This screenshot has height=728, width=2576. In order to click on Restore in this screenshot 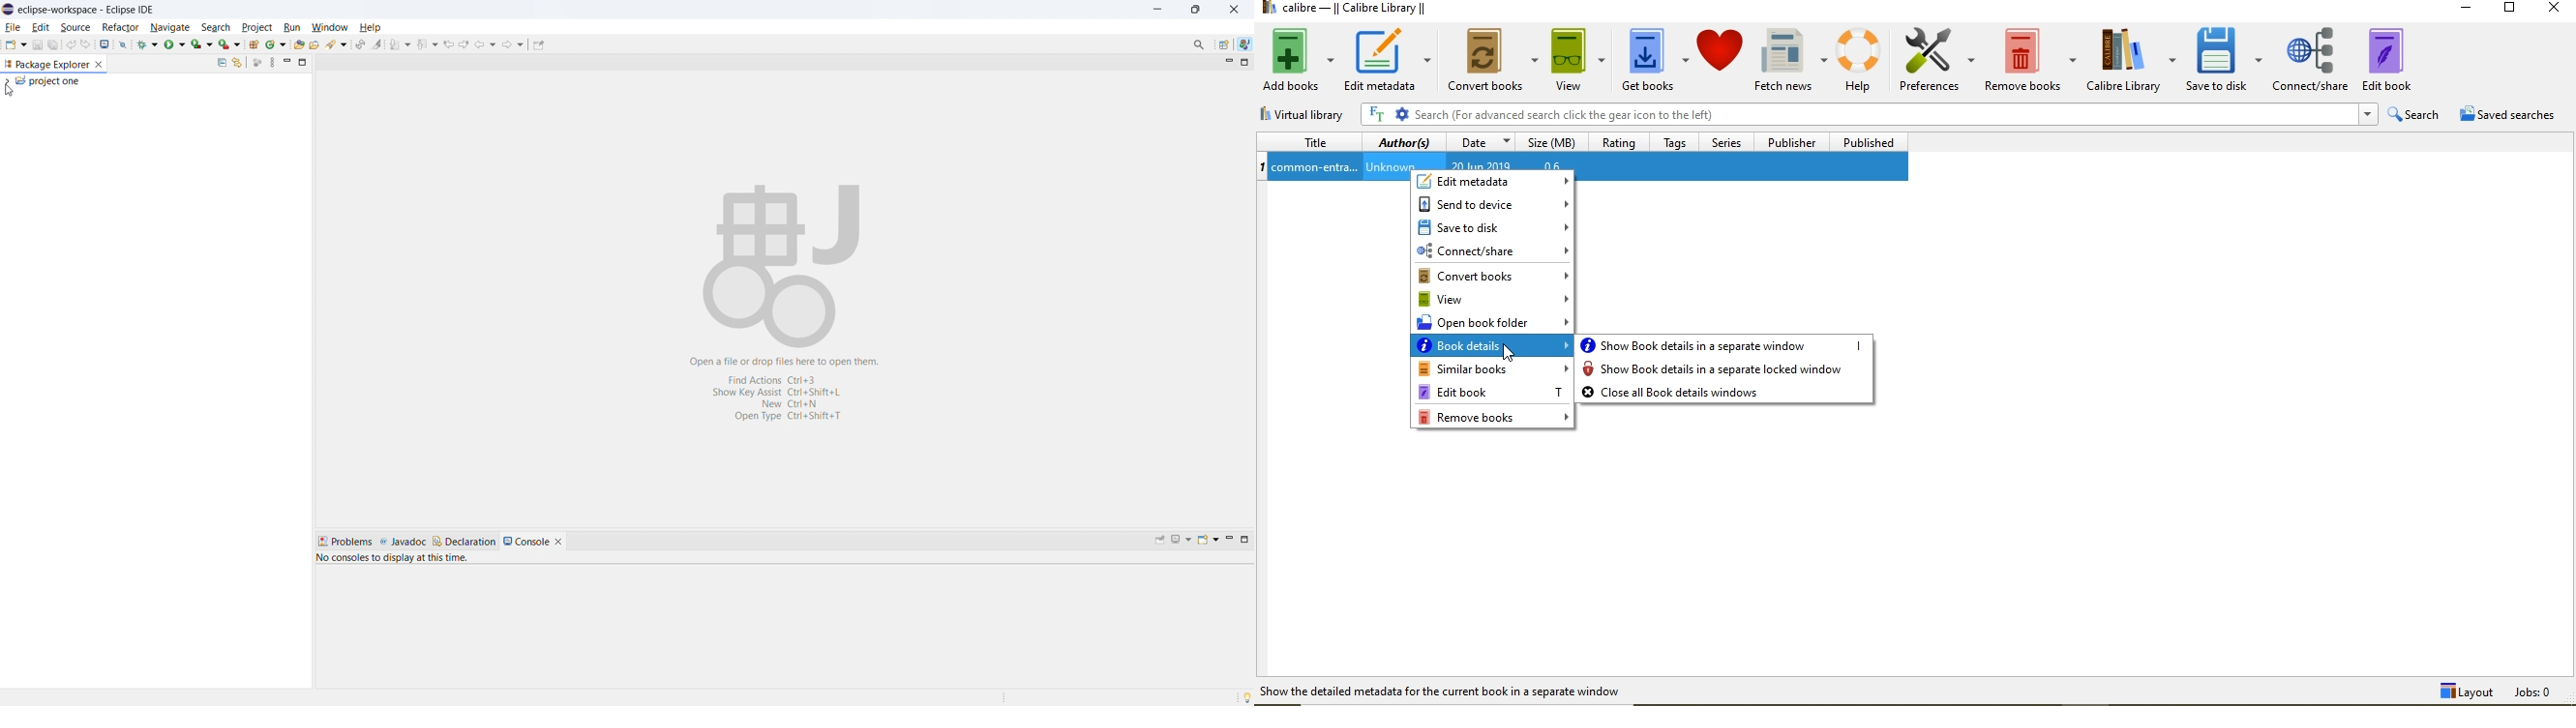, I will do `click(2508, 11)`.